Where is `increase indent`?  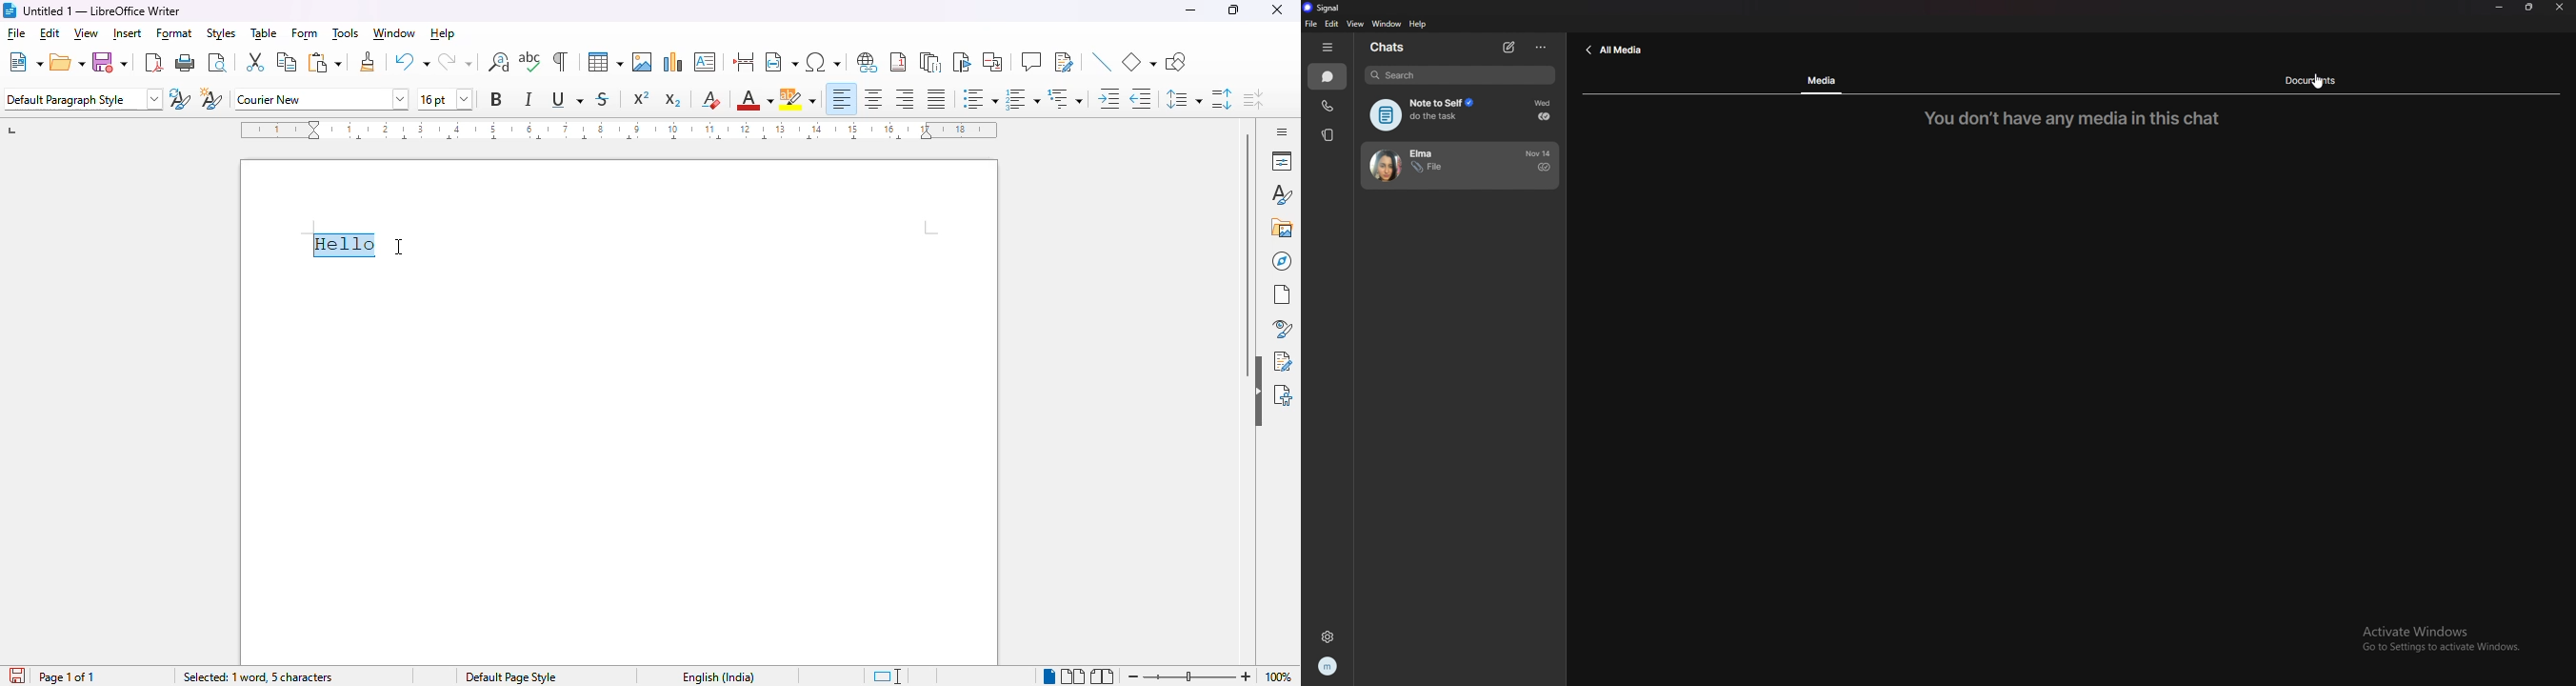 increase indent is located at coordinates (1109, 99).